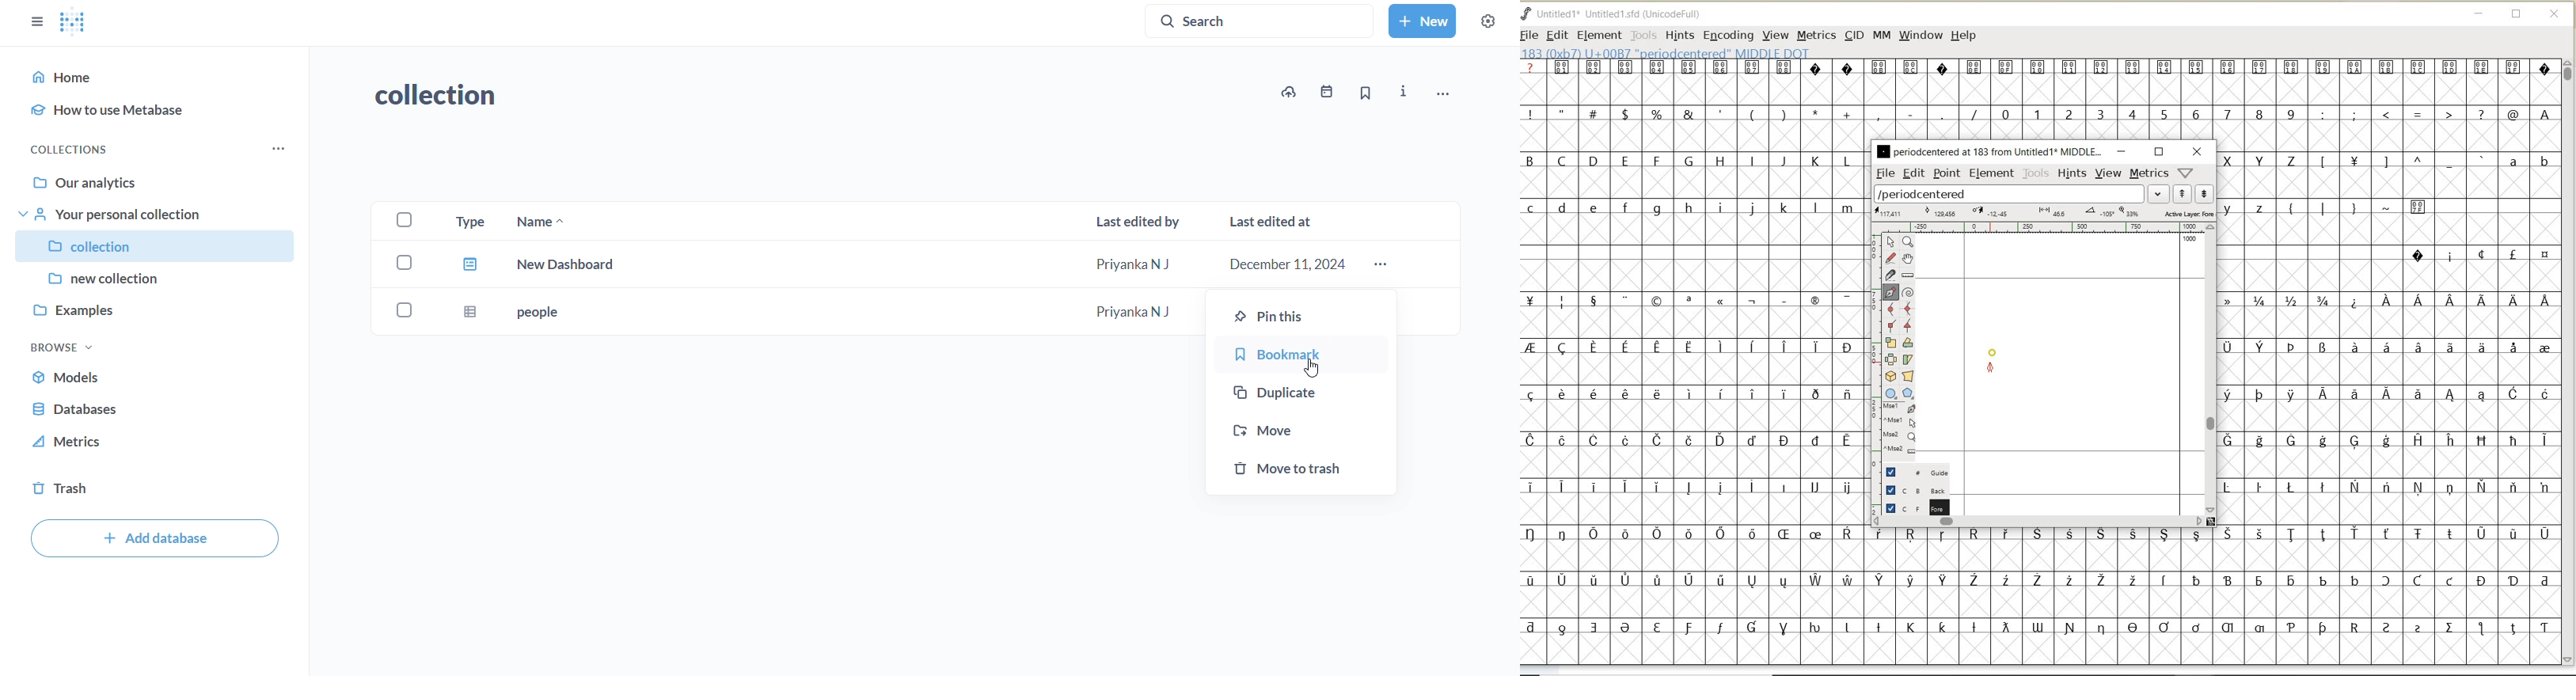 The image size is (2576, 700). I want to click on uppercase letters, so click(2263, 160).